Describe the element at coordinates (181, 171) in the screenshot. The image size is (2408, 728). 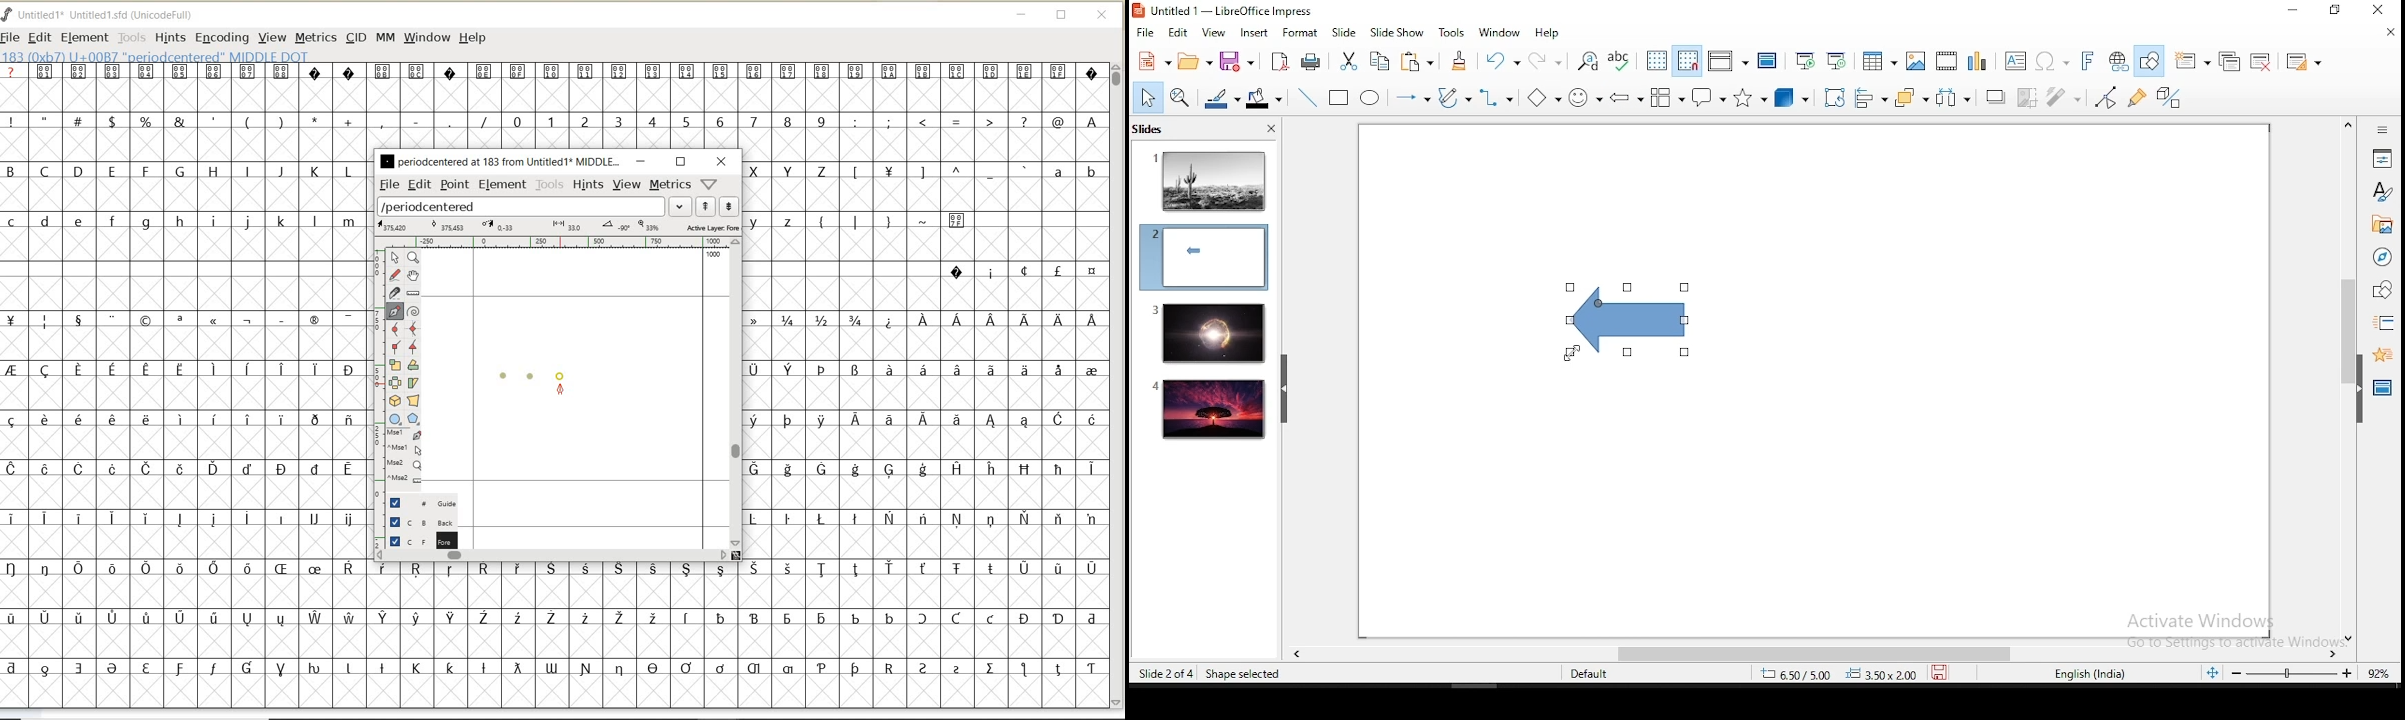
I see `uppercase letters` at that location.